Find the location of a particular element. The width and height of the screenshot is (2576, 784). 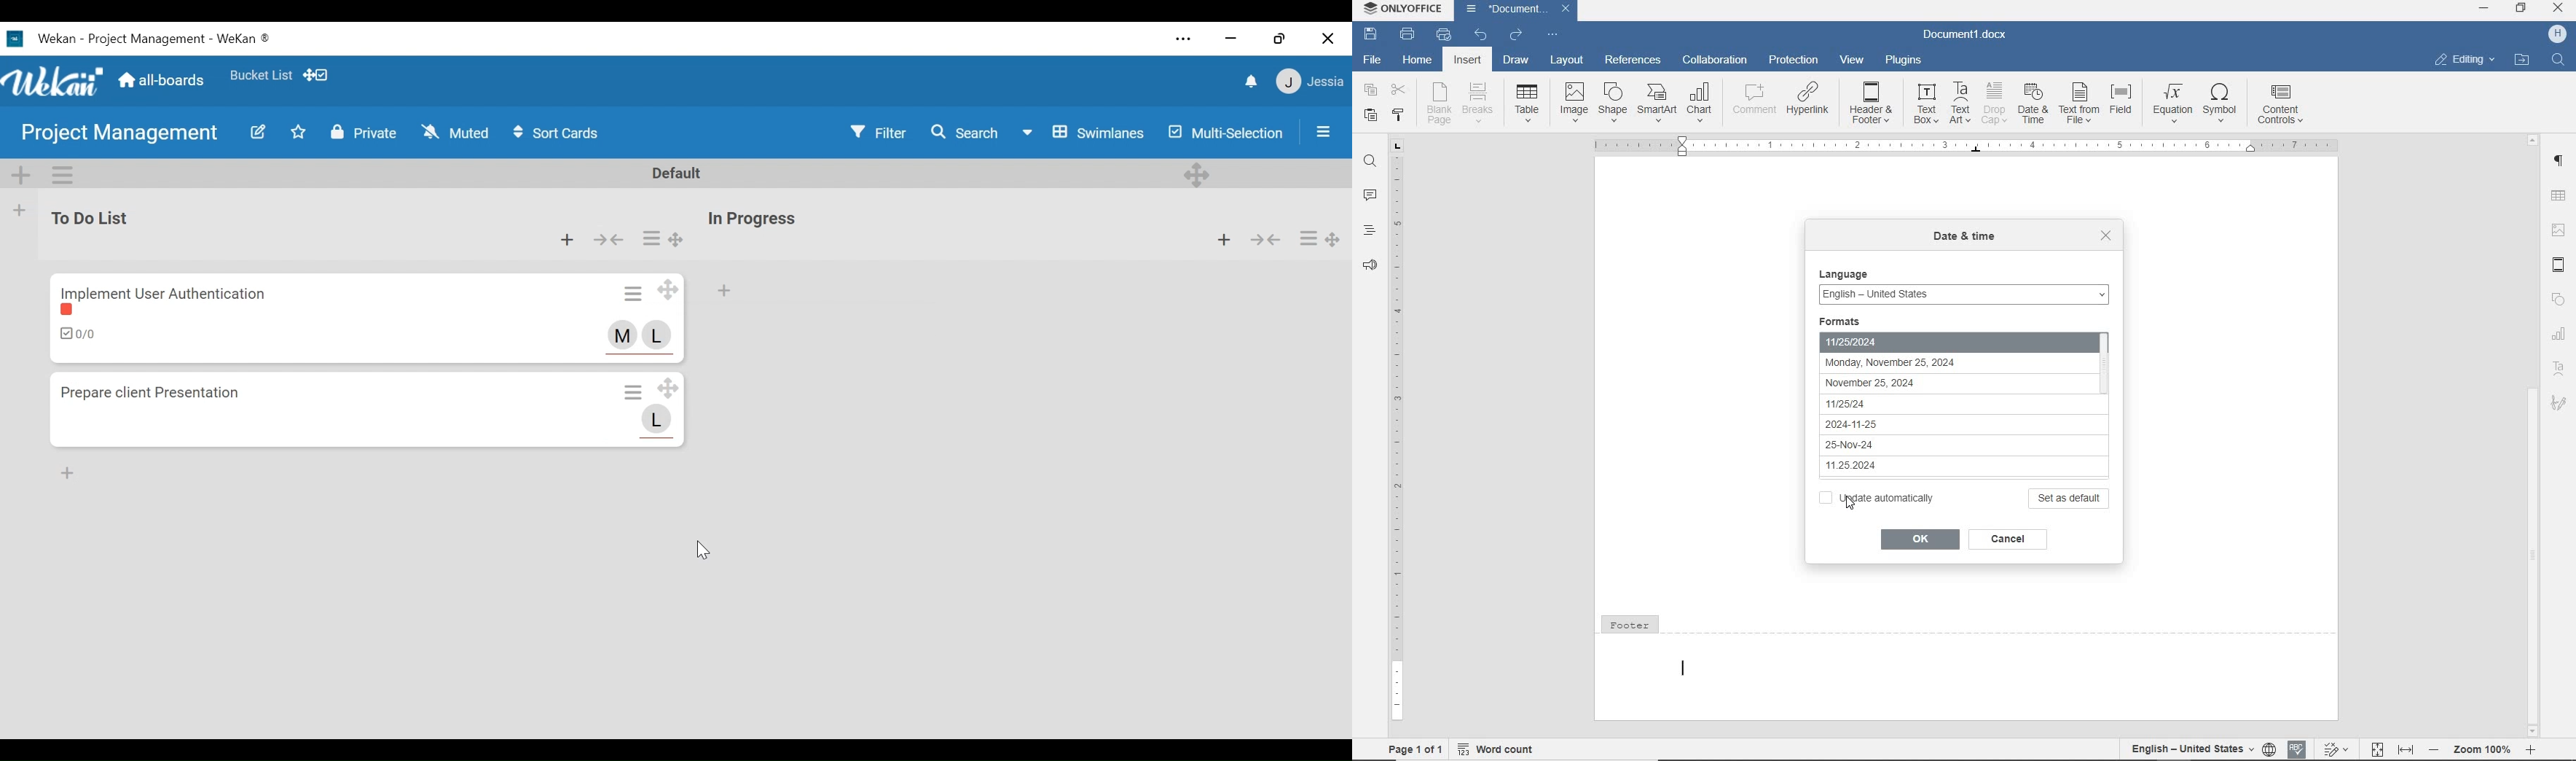

text art is located at coordinates (1961, 103).